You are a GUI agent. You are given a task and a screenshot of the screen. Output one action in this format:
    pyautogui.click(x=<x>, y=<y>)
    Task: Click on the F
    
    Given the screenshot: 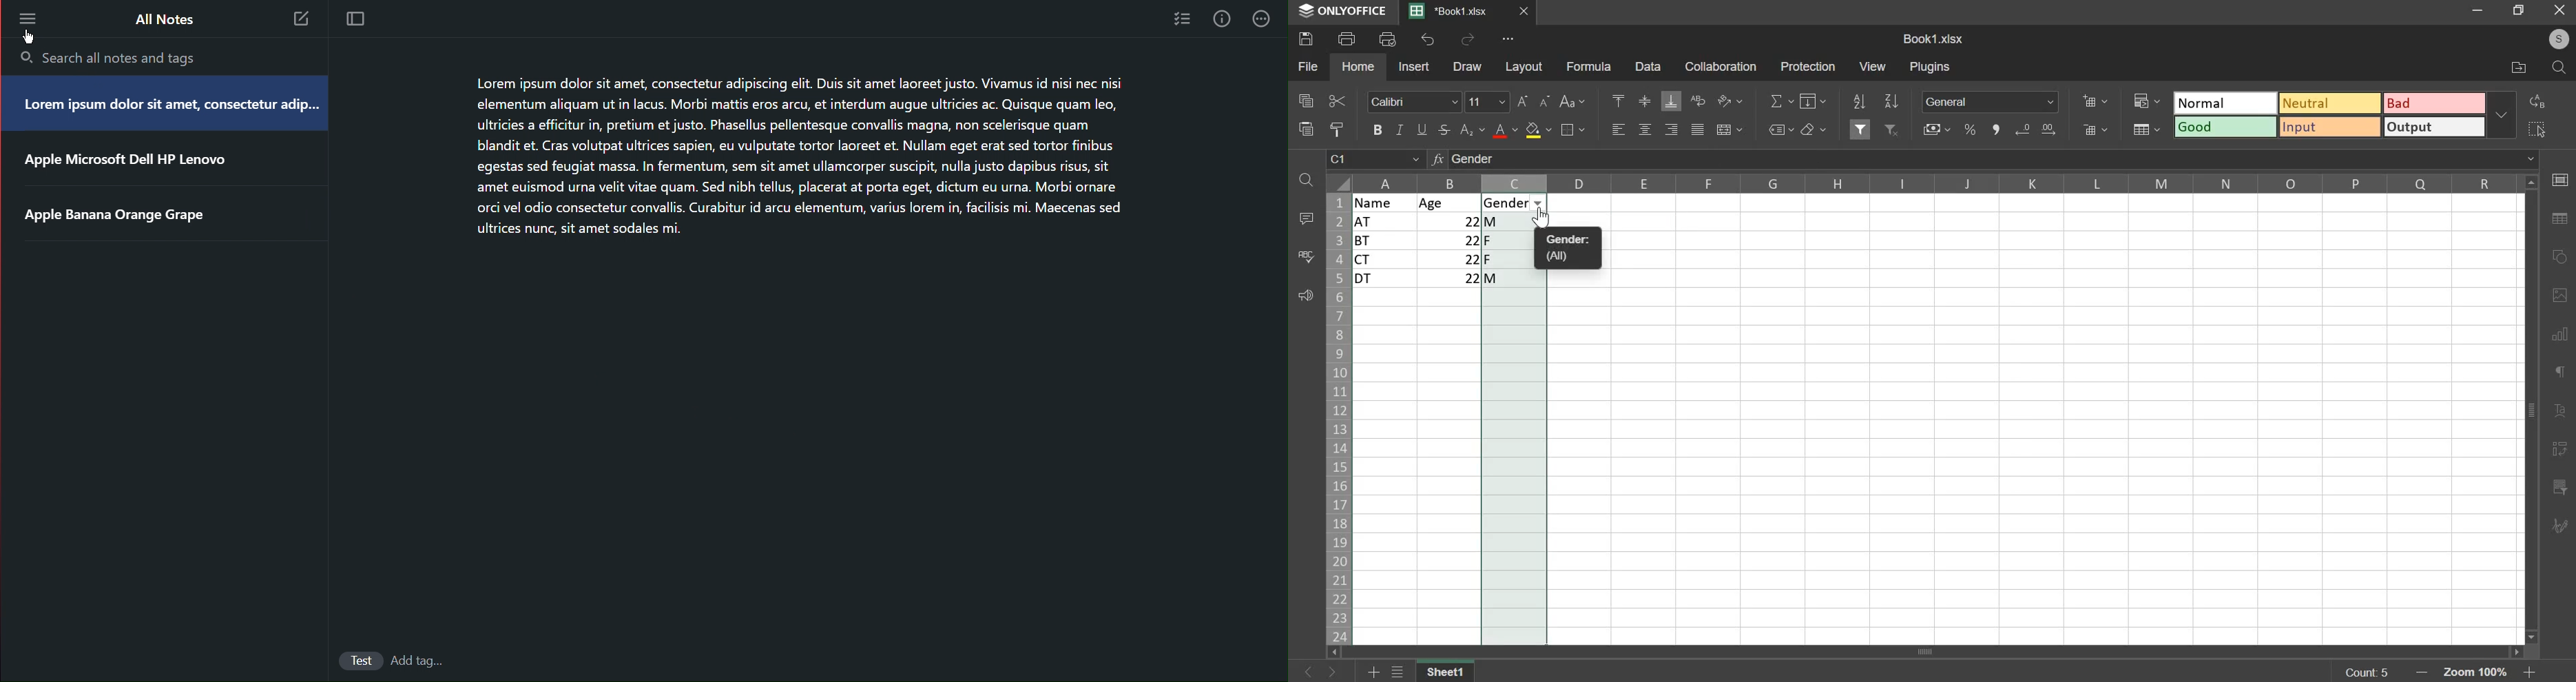 What is the action you would take?
    pyautogui.click(x=1515, y=240)
    